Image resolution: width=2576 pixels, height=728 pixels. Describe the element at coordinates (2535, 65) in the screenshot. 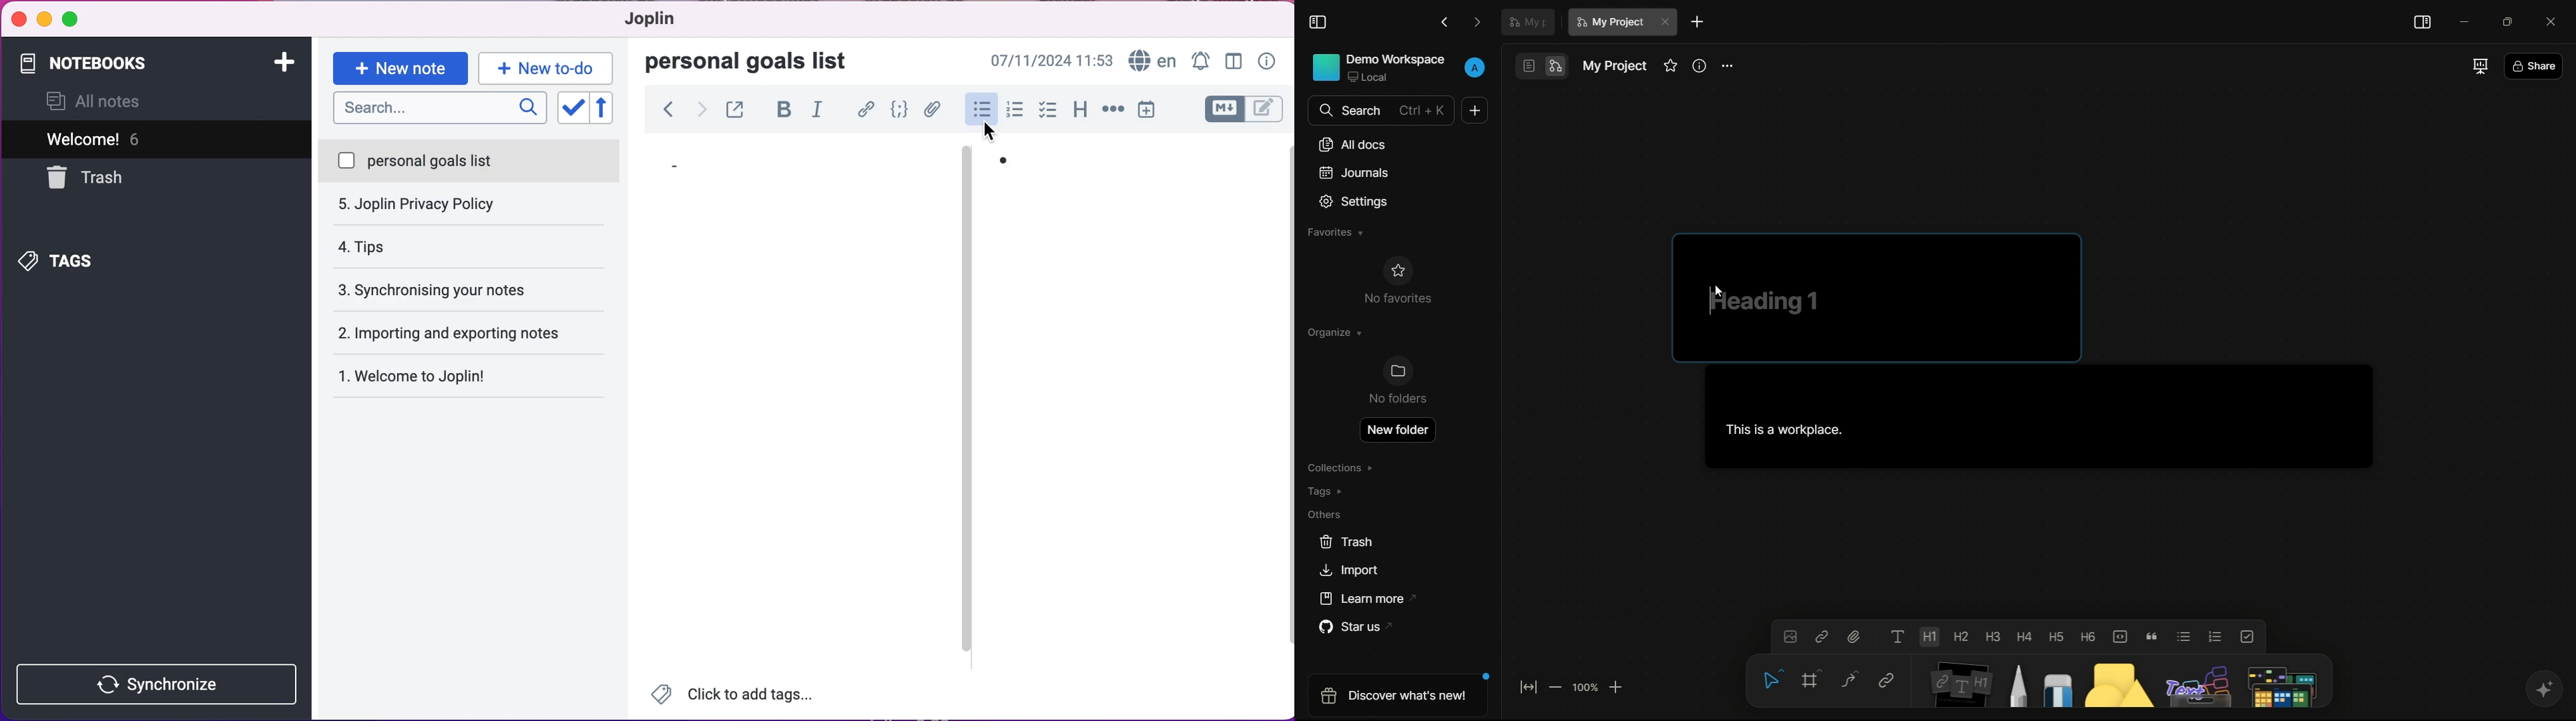

I see `share` at that location.